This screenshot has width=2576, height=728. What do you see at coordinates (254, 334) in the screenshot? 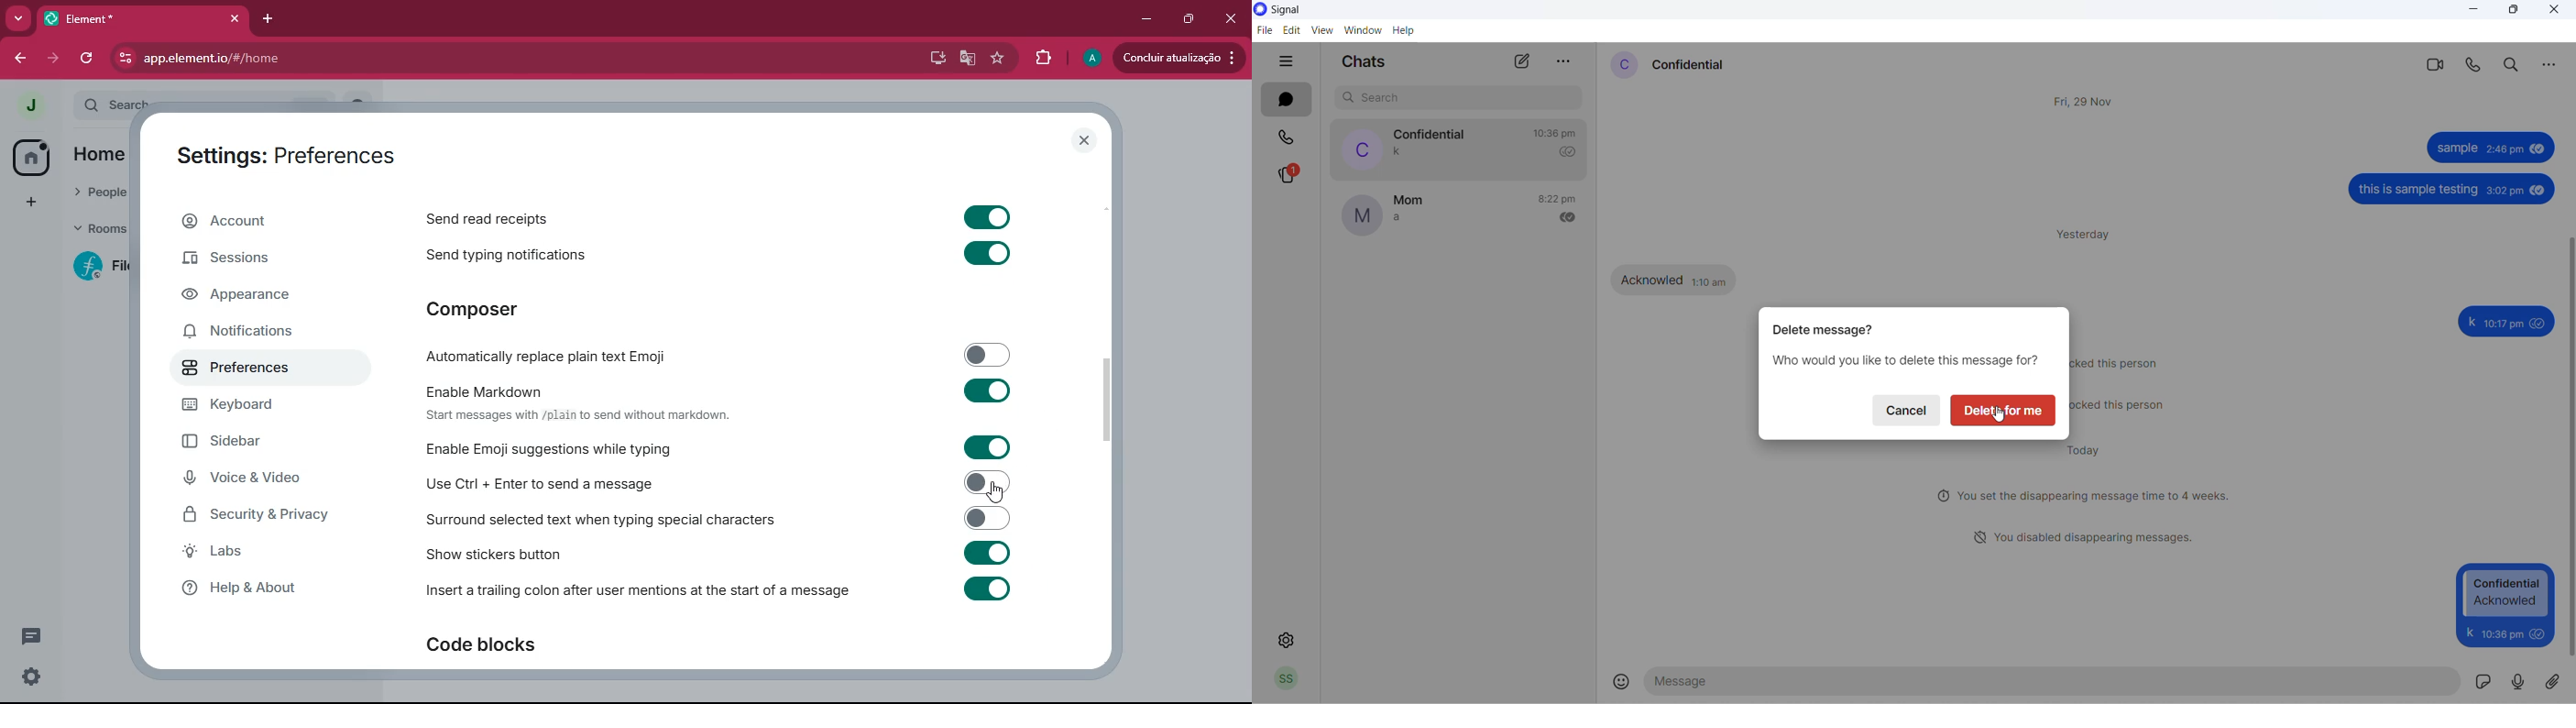
I see `notifications` at bounding box center [254, 334].